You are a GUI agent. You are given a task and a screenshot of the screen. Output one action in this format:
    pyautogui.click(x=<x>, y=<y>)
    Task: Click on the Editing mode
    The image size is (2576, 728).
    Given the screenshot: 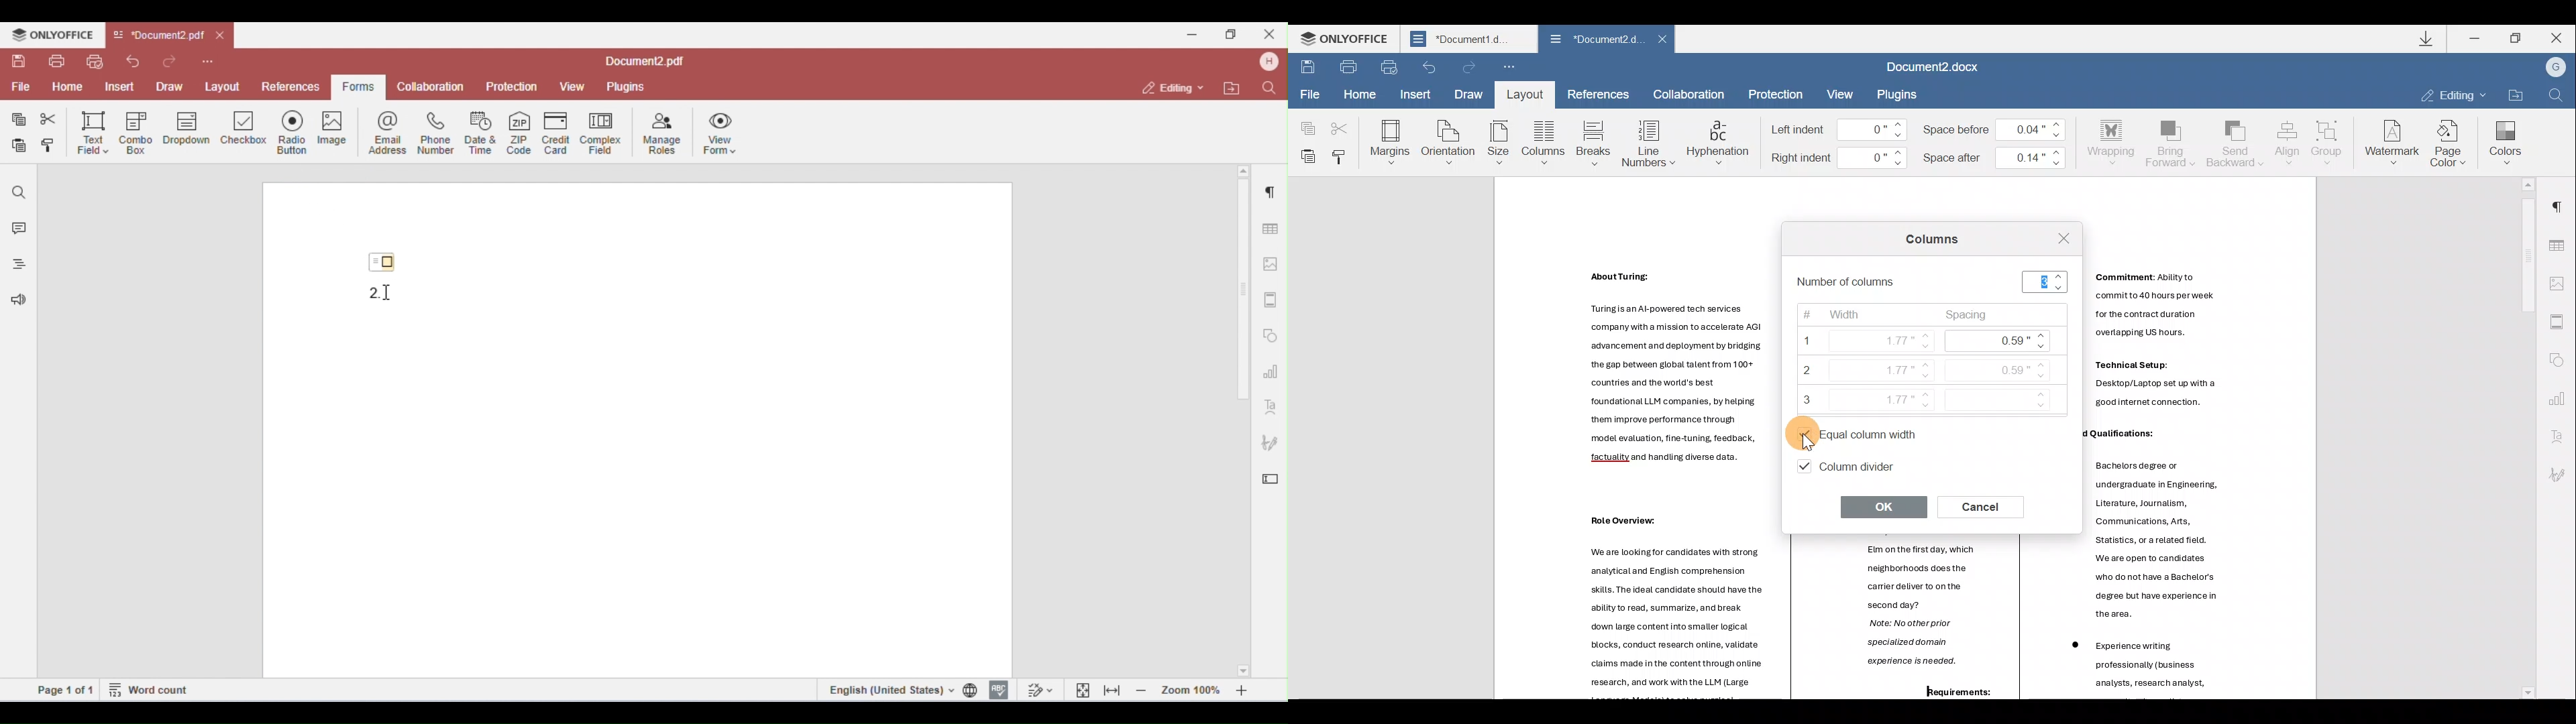 What is the action you would take?
    pyautogui.click(x=2453, y=94)
    